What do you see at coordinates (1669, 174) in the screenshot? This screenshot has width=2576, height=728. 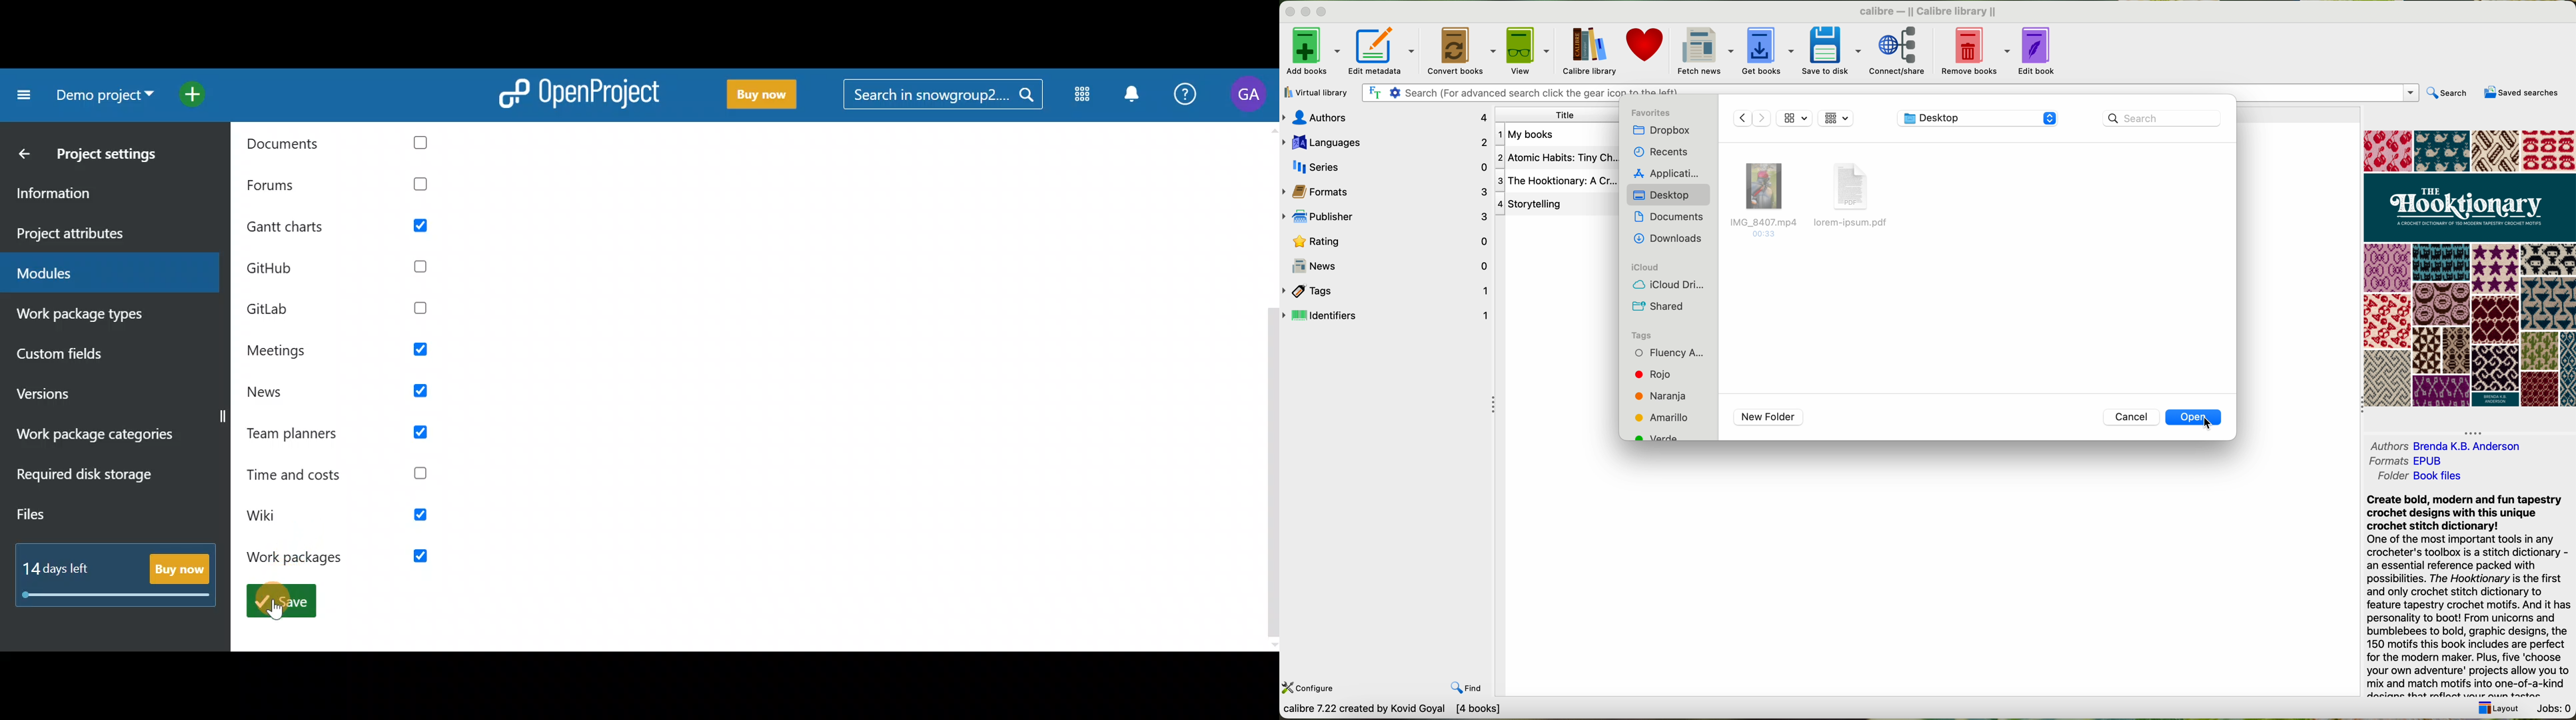 I see `applications` at bounding box center [1669, 174].